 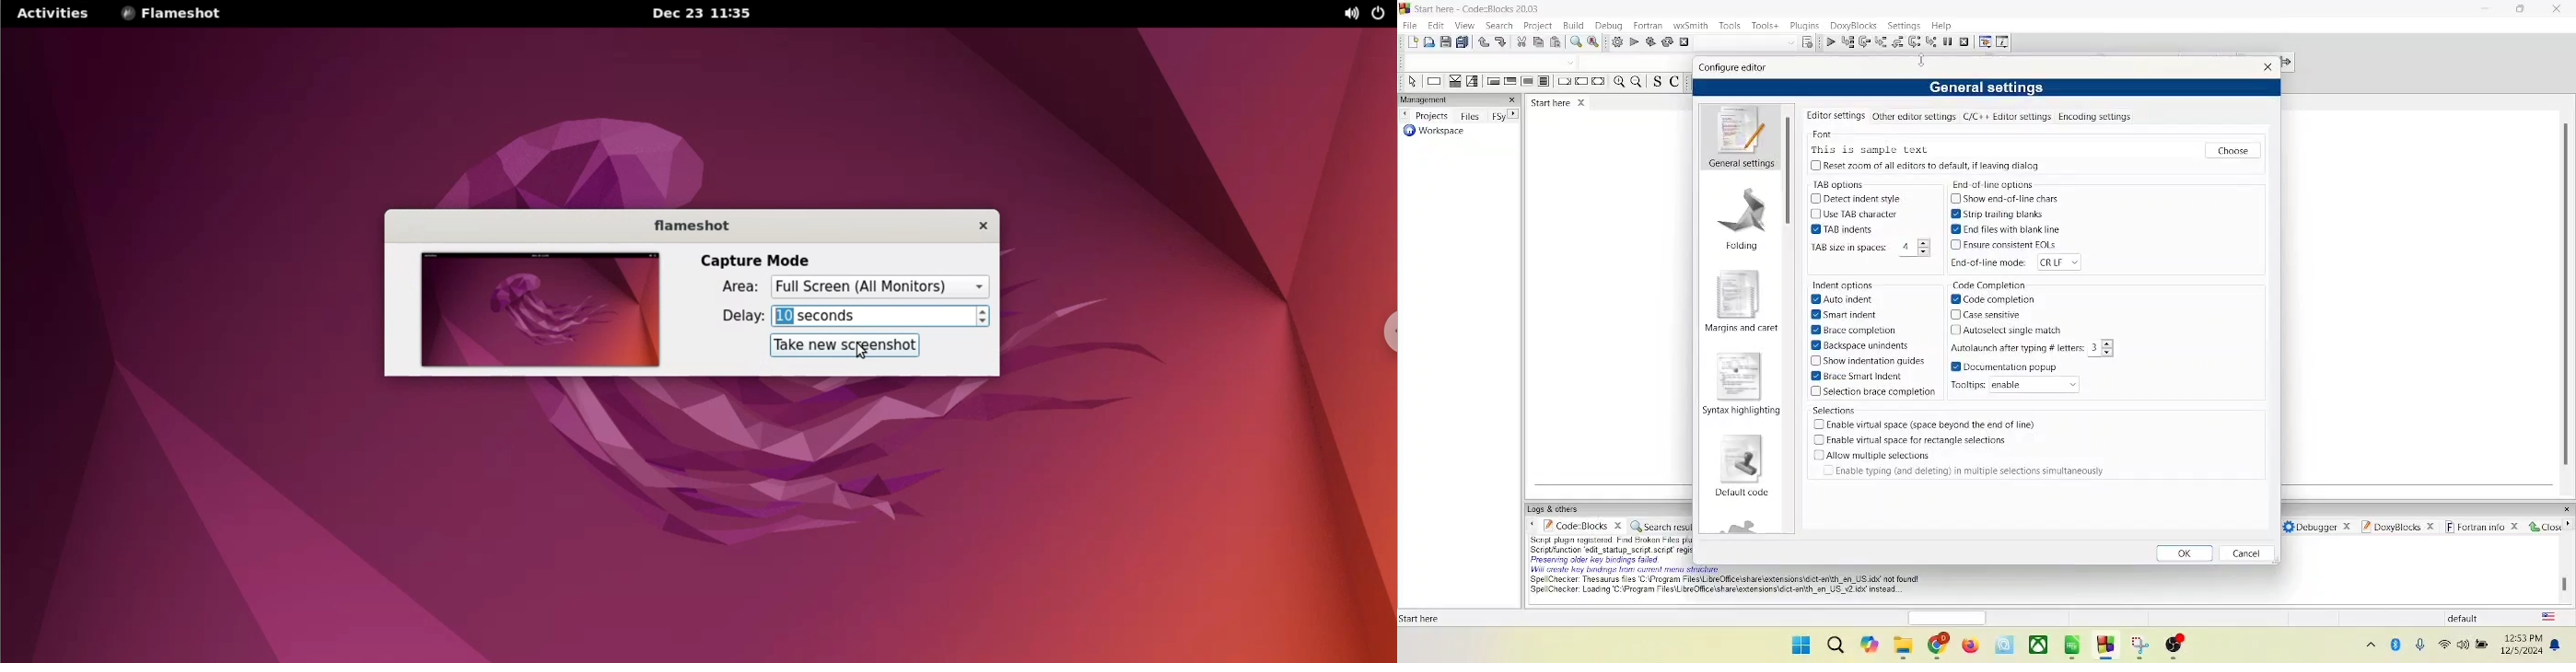 I want to click on toggle comment, so click(x=1673, y=81).